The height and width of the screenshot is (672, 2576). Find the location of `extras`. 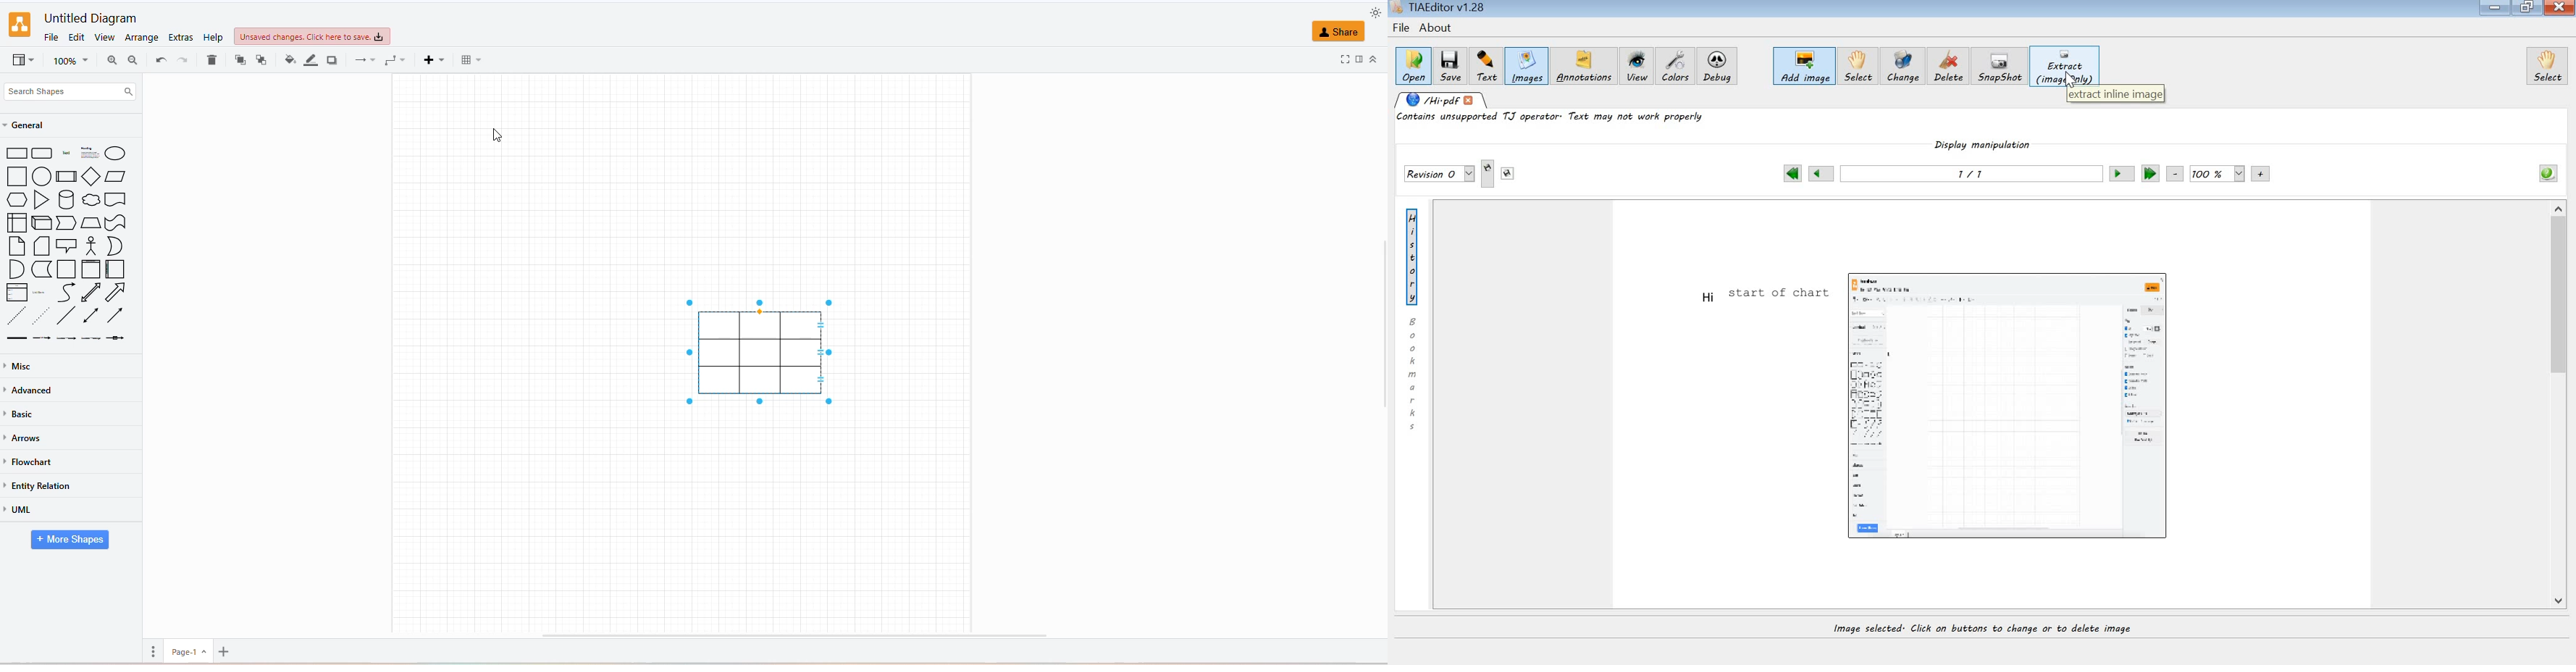

extras is located at coordinates (182, 38).